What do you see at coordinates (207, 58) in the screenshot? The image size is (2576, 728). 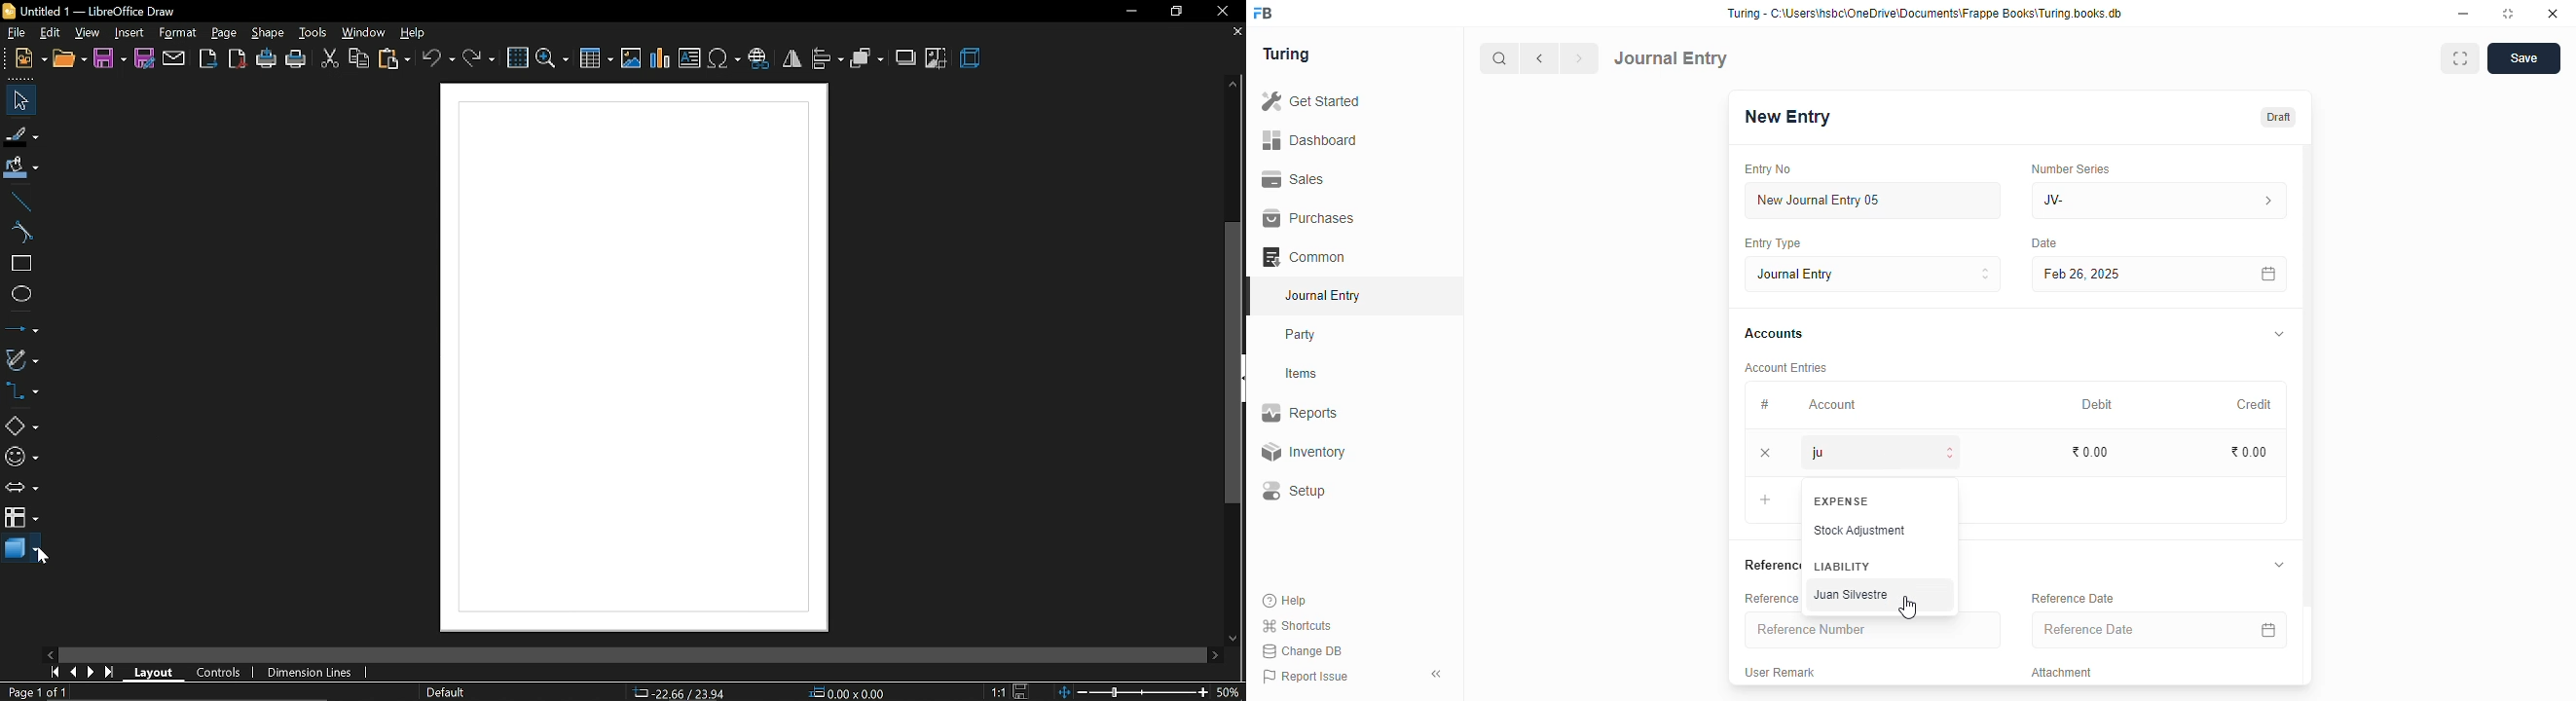 I see `export` at bounding box center [207, 58].